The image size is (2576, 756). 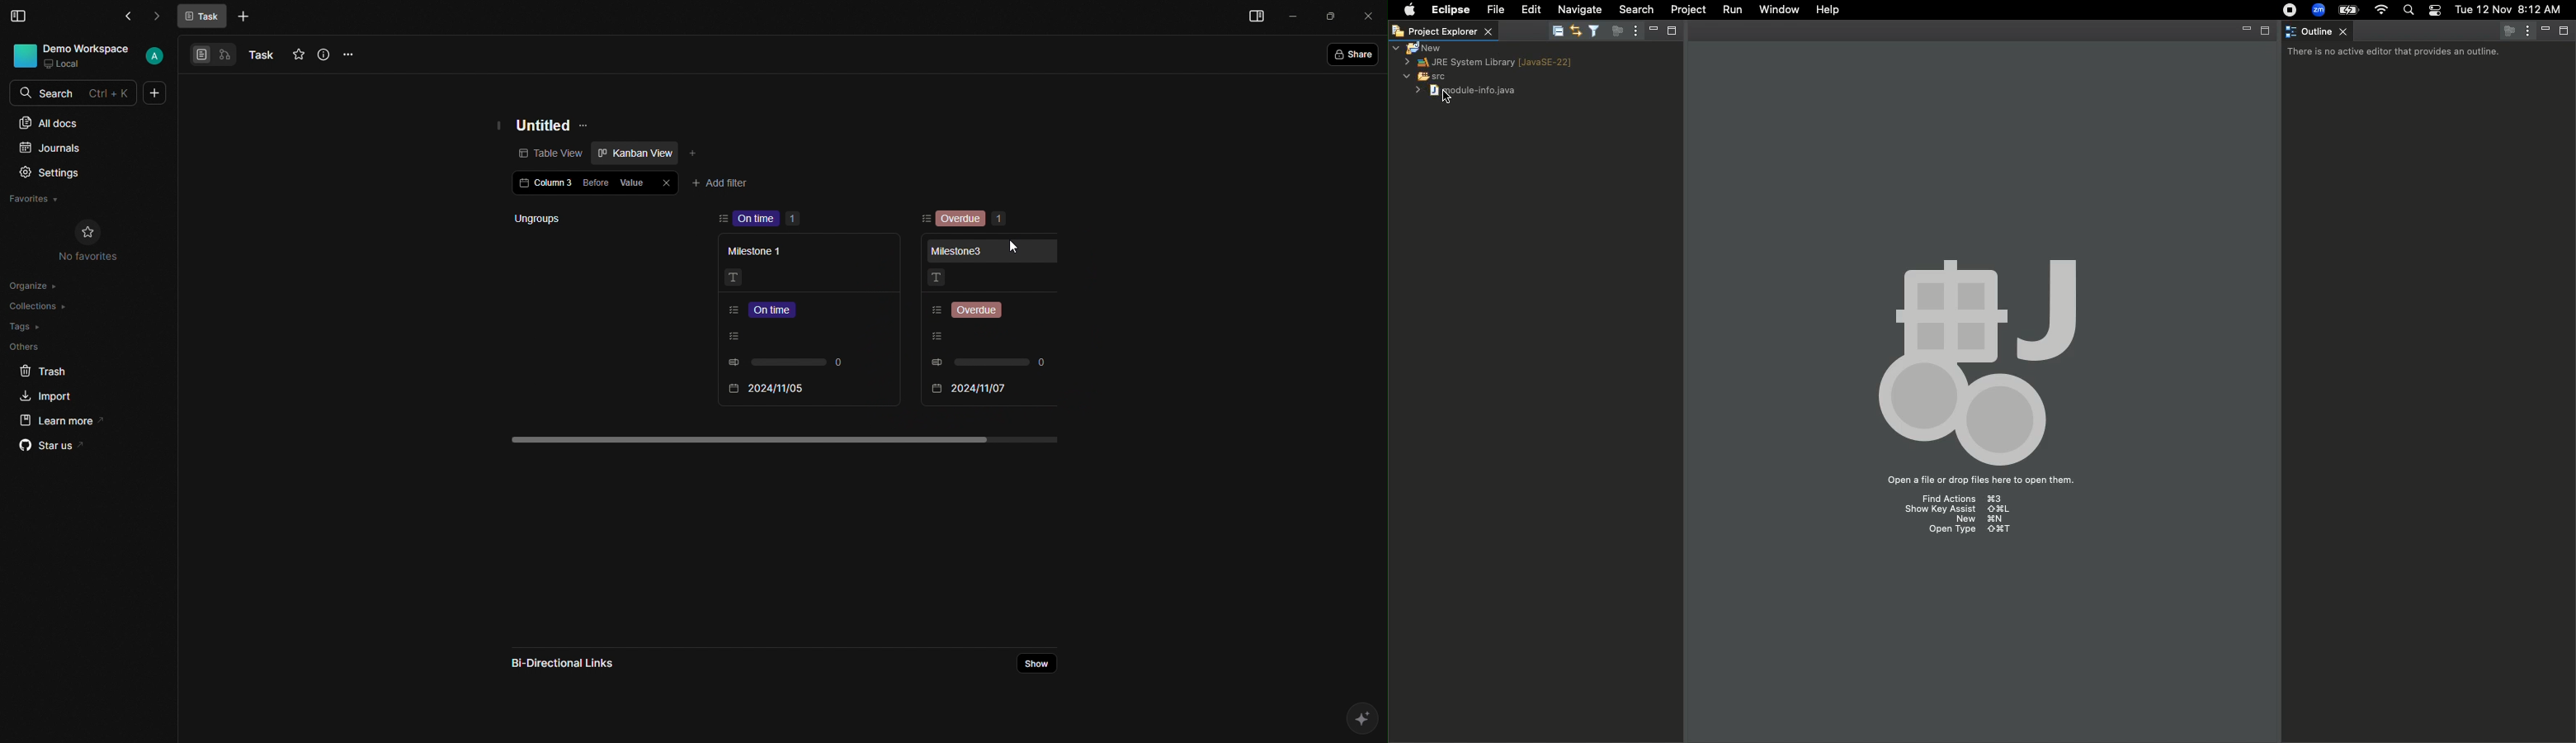 What do you see at coordinates (1033, 662) in the screenshot?
I see `Share` at bounding box center [1033, 662].